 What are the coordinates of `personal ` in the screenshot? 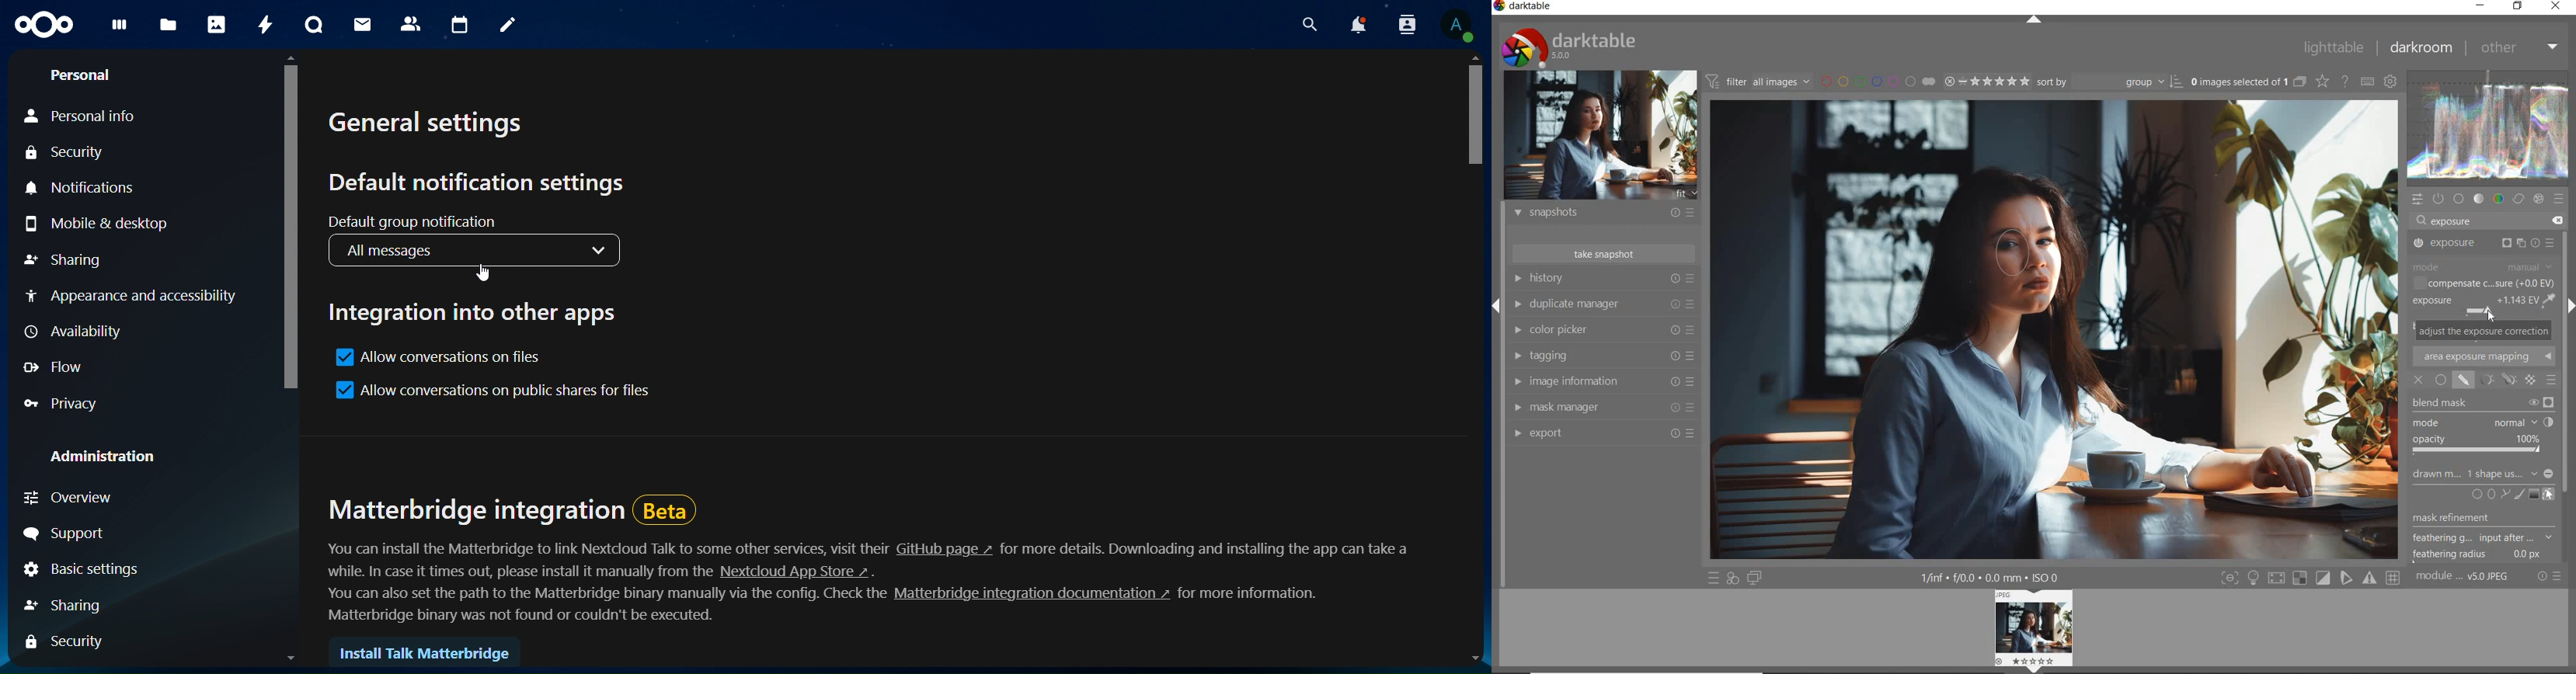 It's located at (81, 74).